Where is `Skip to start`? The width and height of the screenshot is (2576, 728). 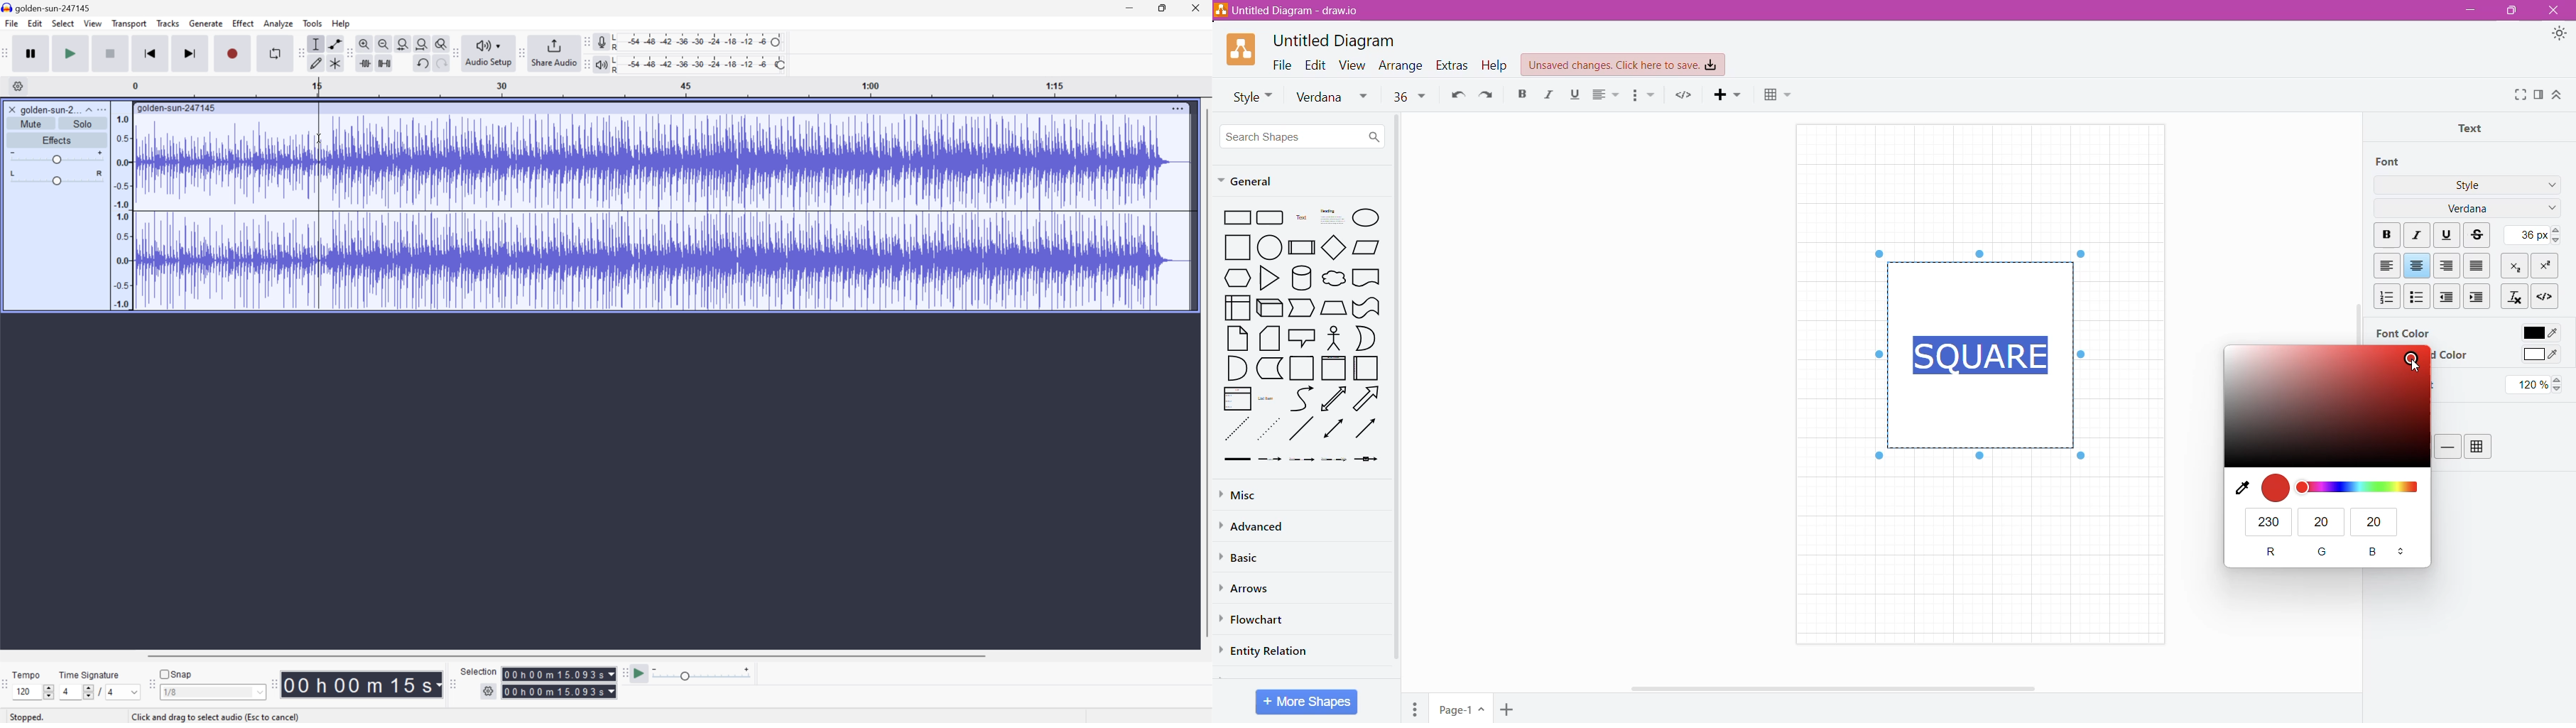
Skip to start is located at coordinates (151, 53).